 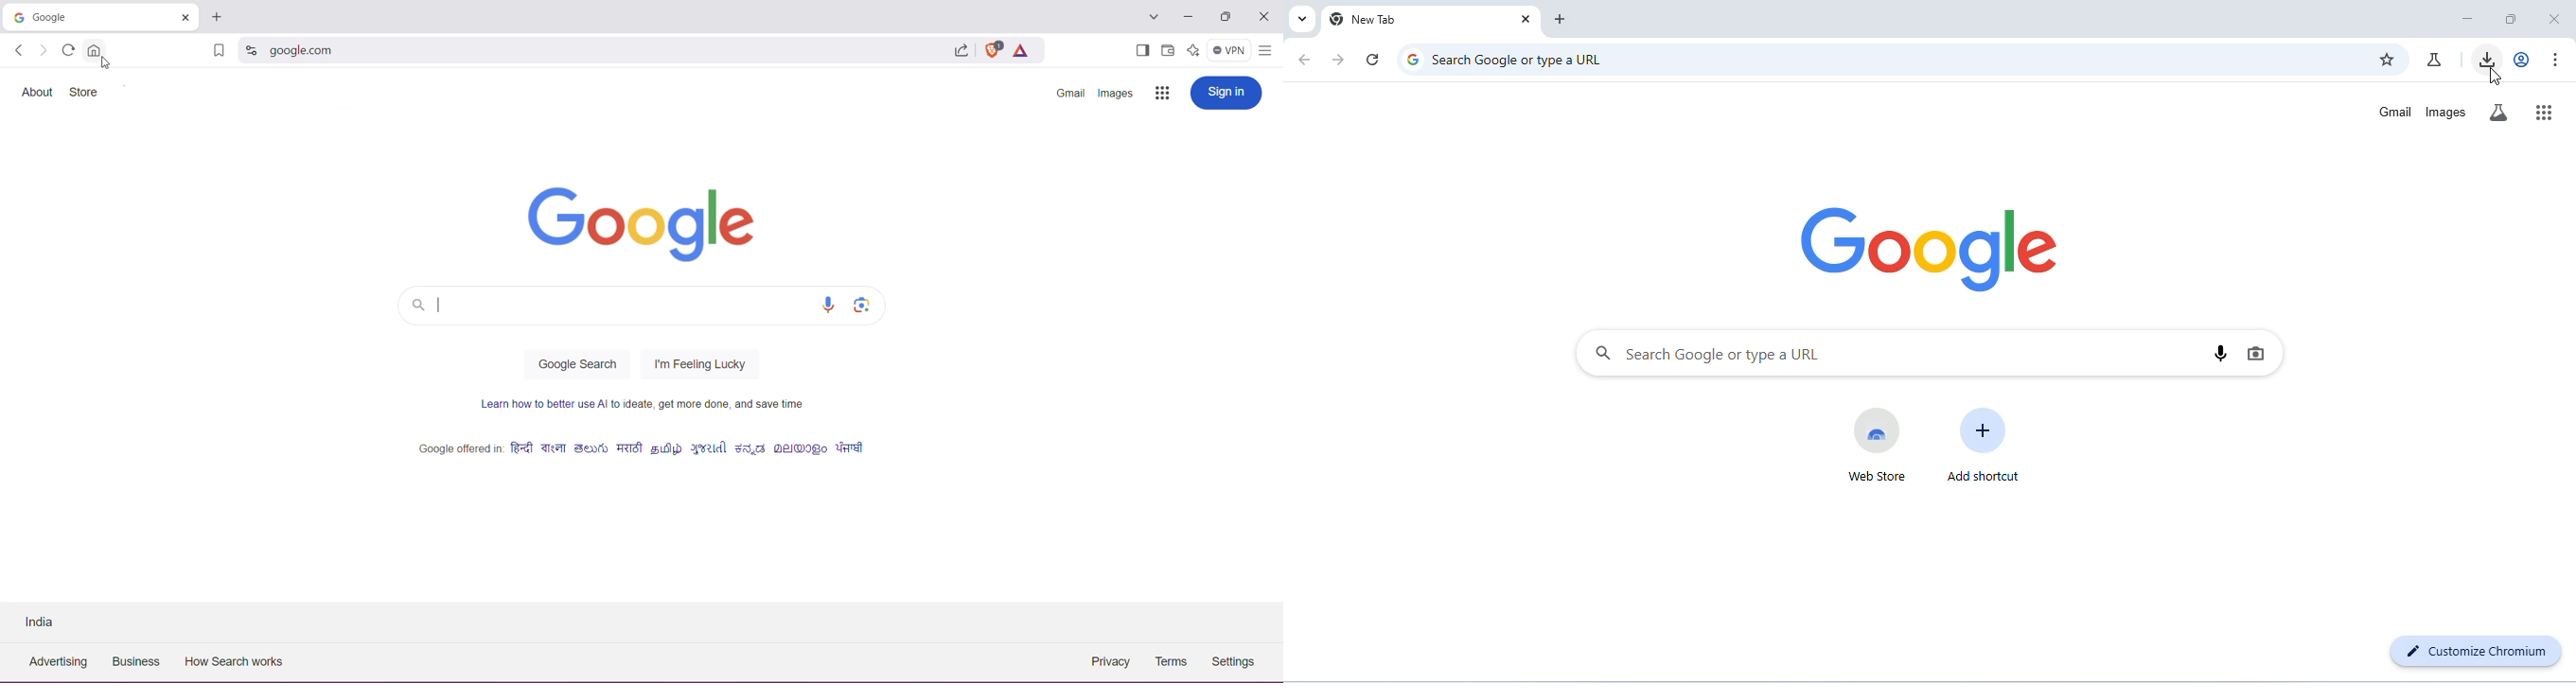 What do you see at coordinates (55, 664) in the screenshot?
I see `Advertising` at bounding box center [55, 664].